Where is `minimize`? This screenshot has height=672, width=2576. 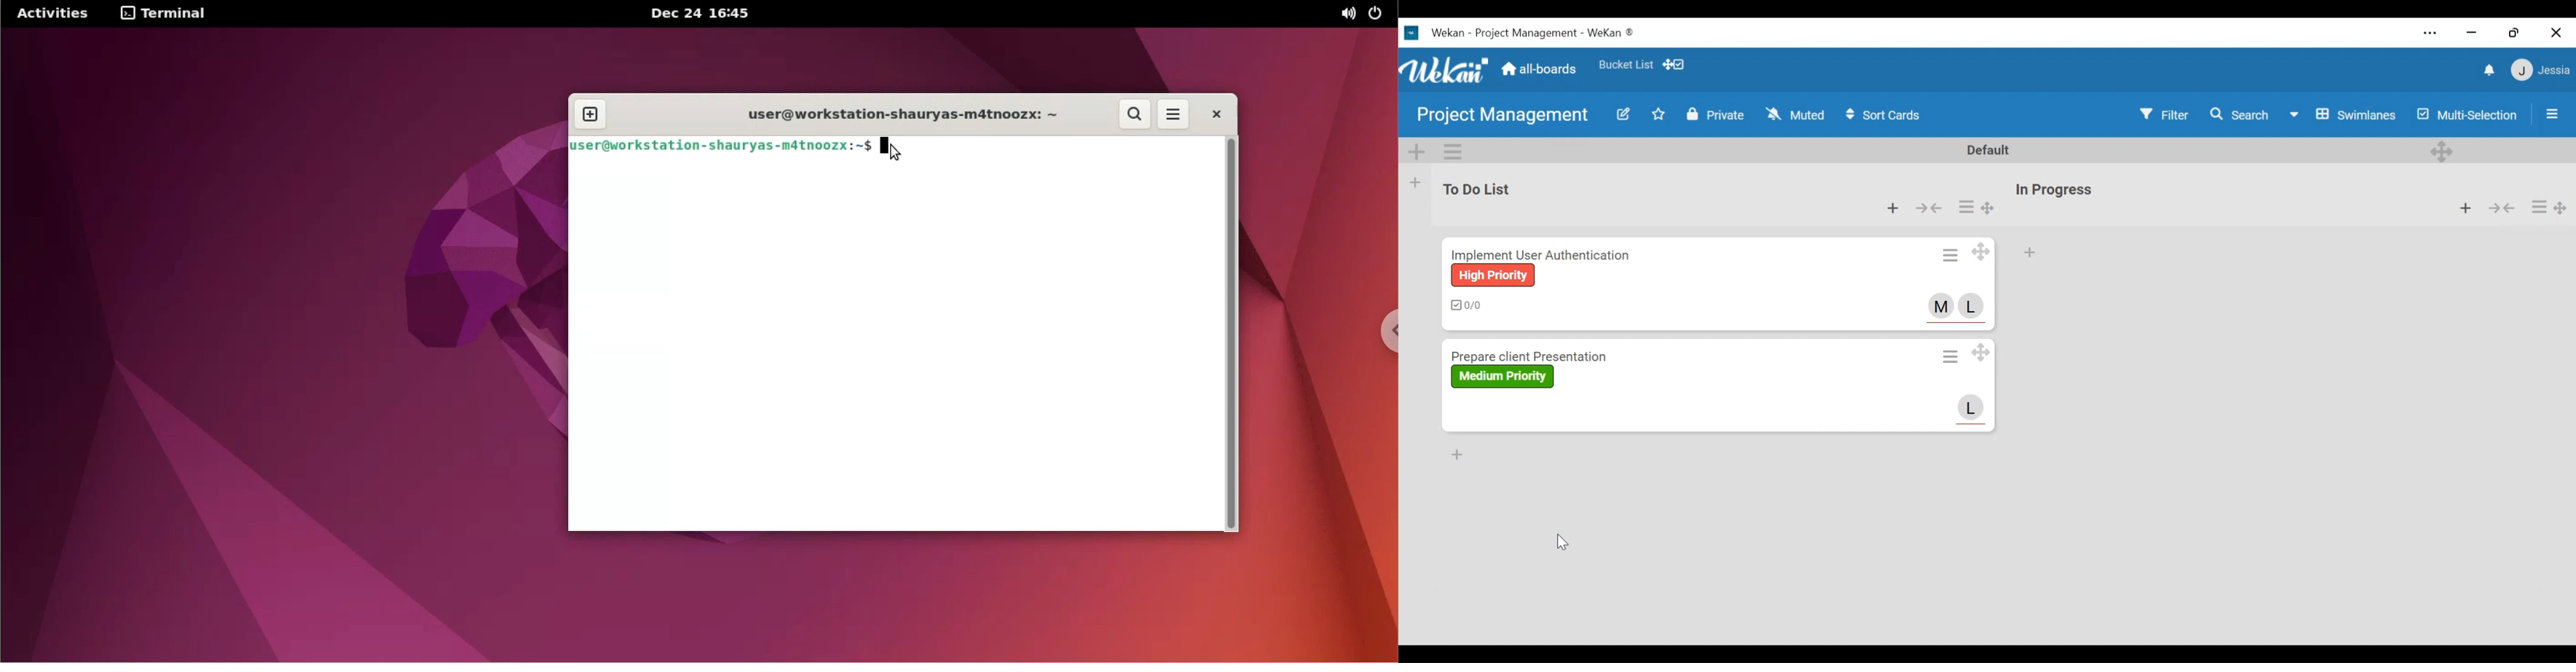 minimize is located at coordinates (2473, 33).